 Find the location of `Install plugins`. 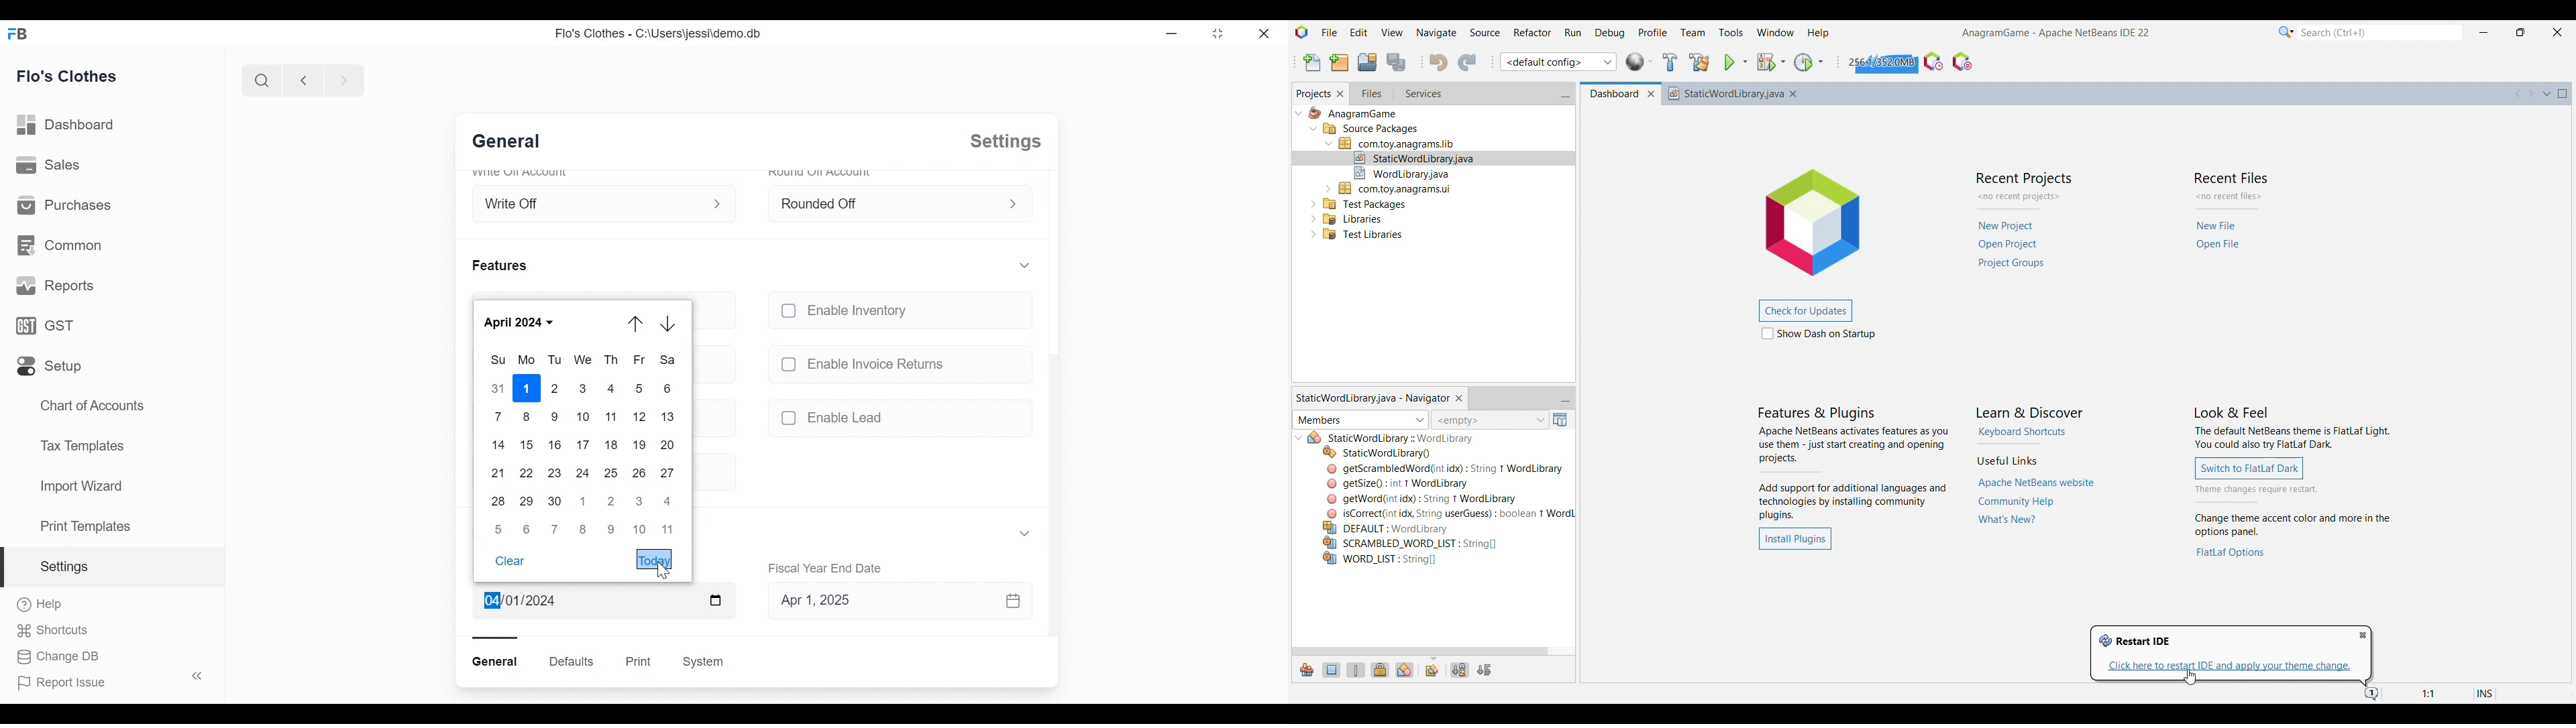

Install plugins is located at coordinates (1794, 539).